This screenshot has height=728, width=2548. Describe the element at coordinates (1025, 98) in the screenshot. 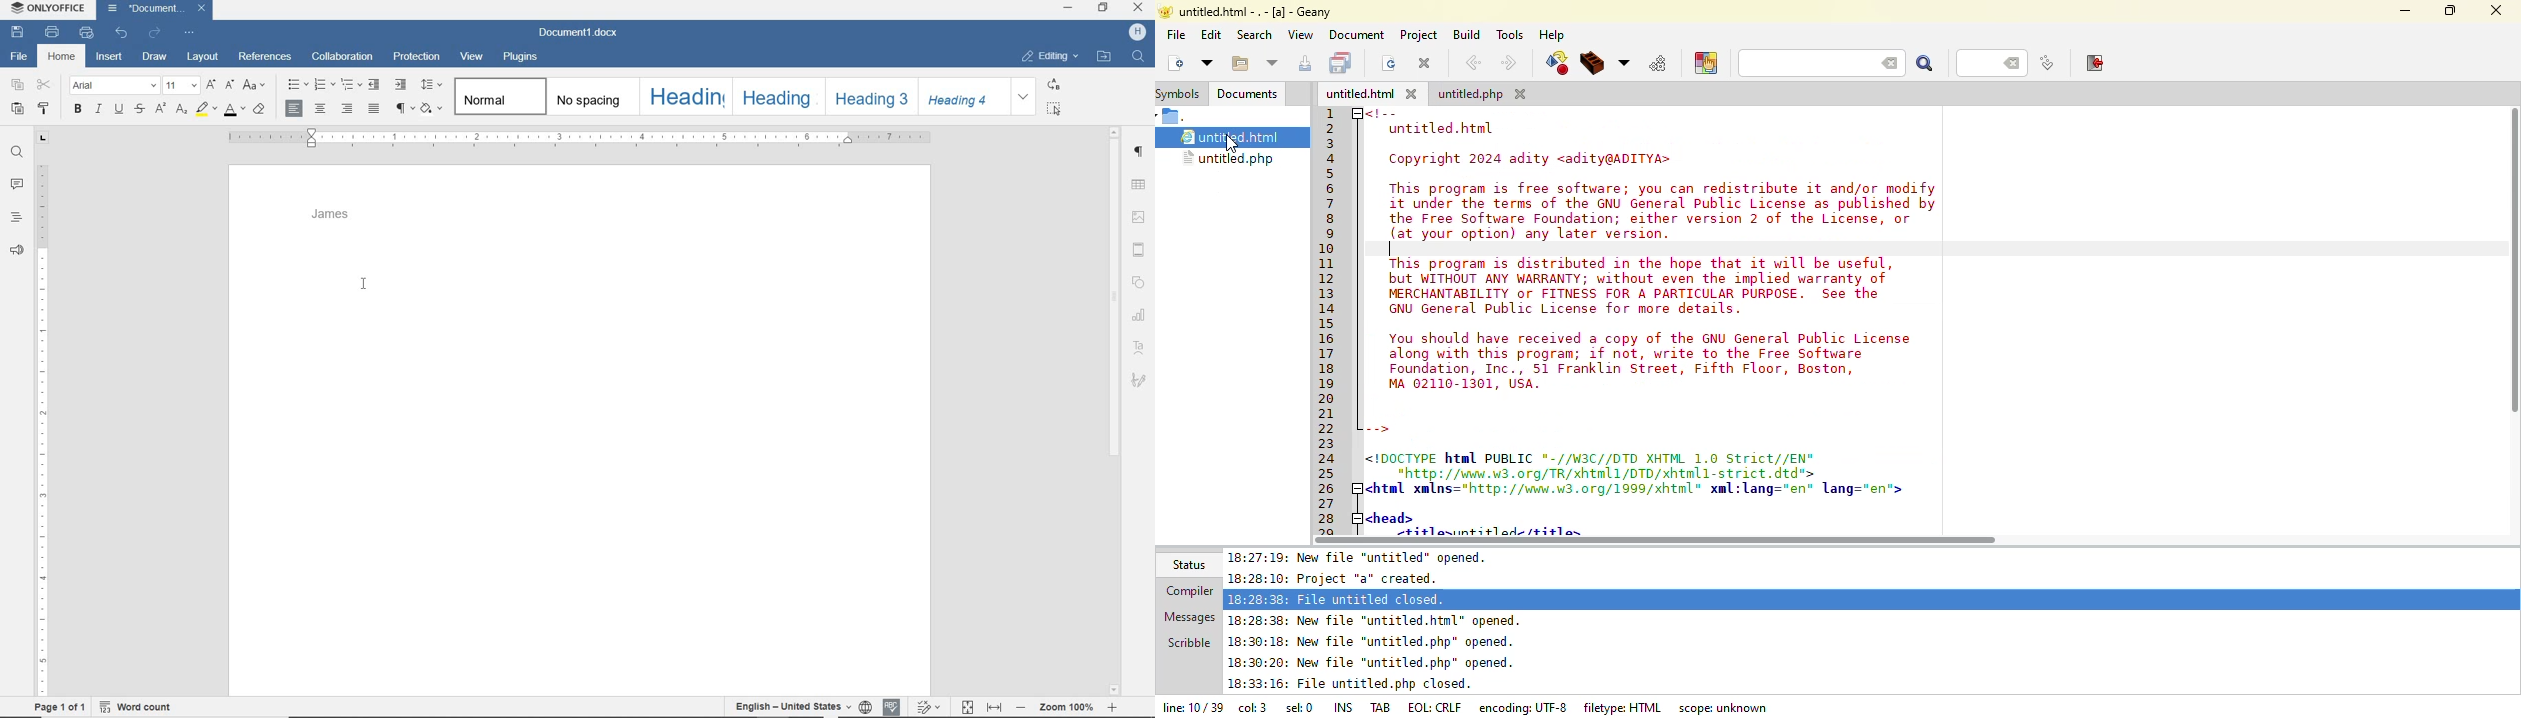

I see `EXPAND` at that location.